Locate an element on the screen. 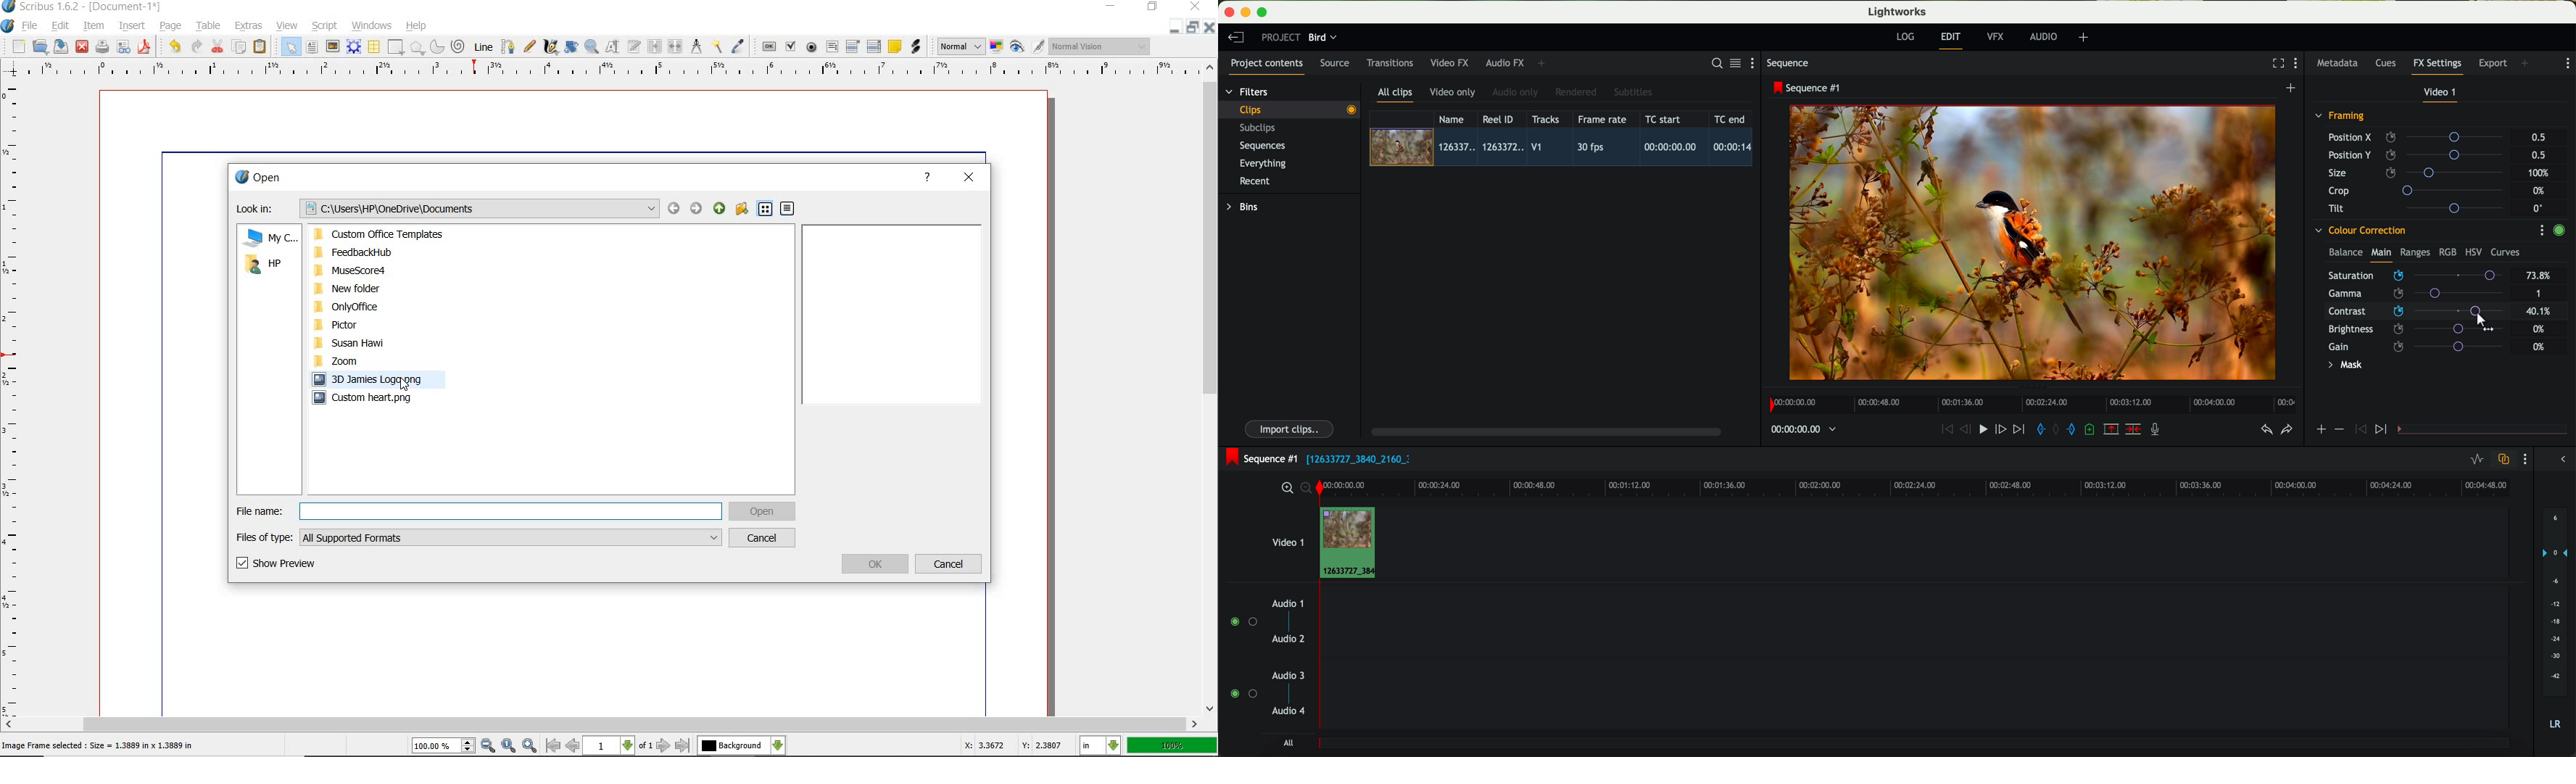 The height and width of the screenshot is (784, 2576). select the current layer is located at coordinates (740, 745).